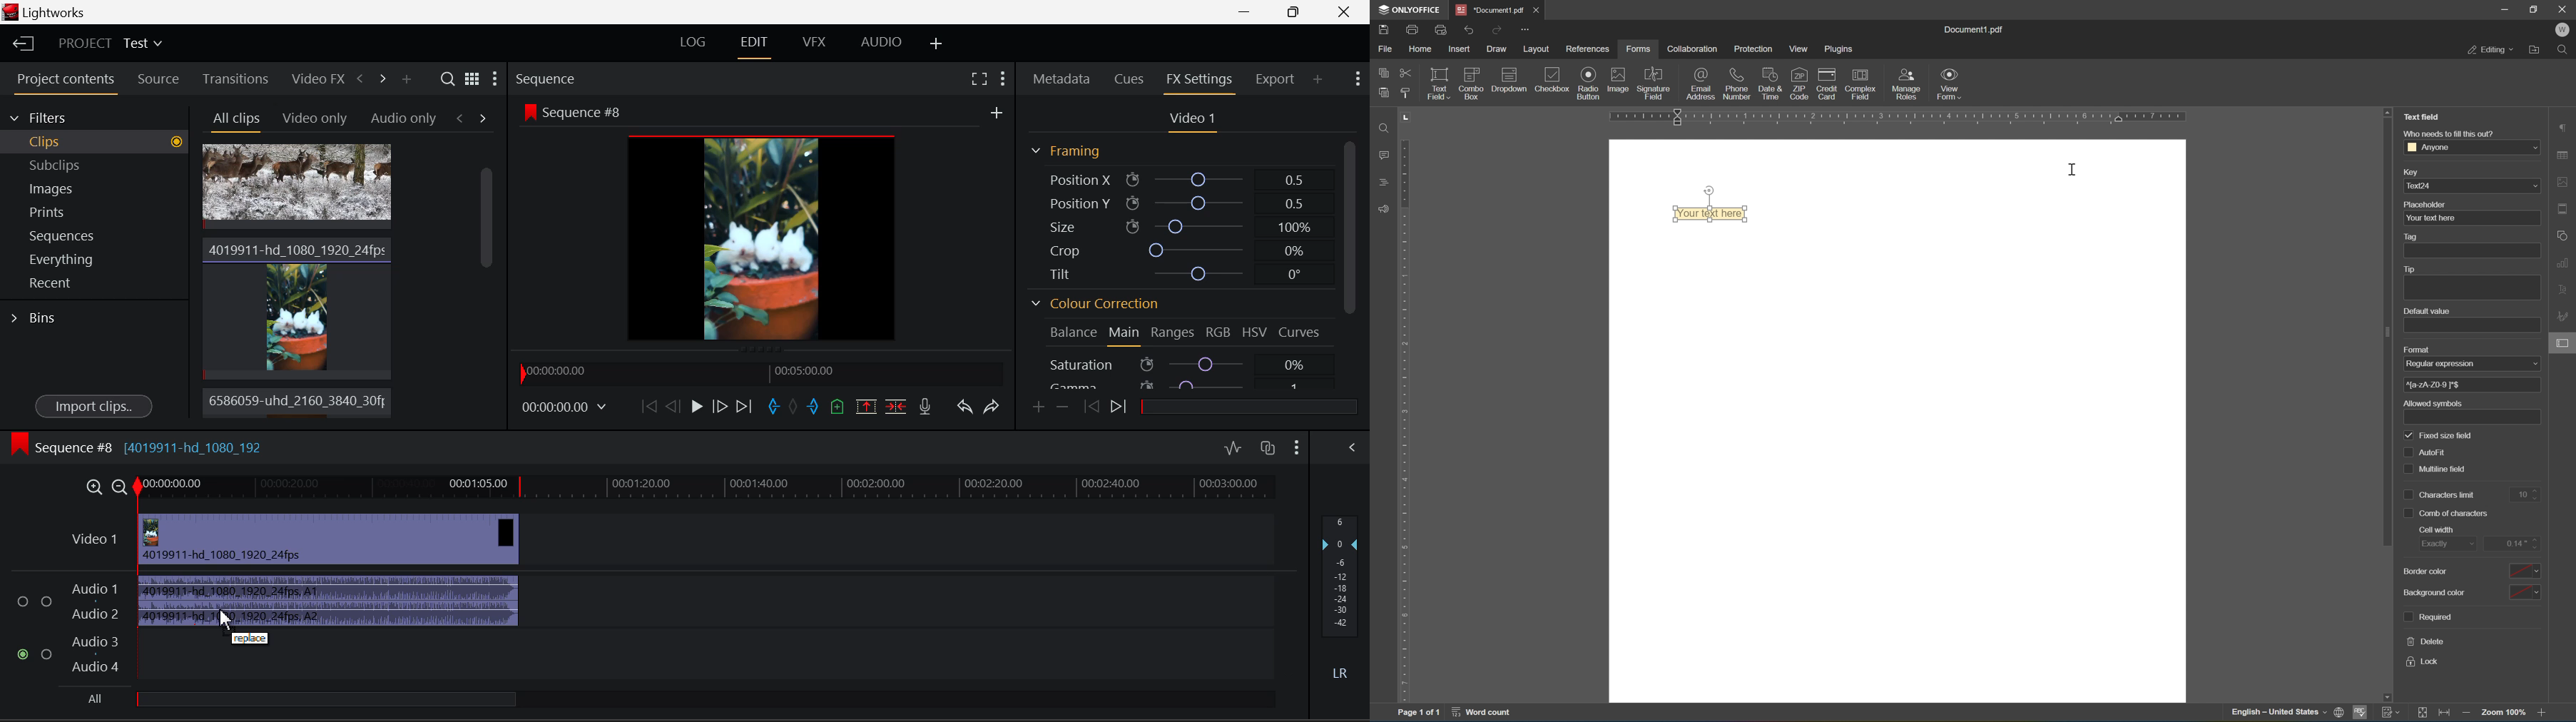 This screenshot has width=2576, height=728. I want to click on icon, so click(1471, 84).